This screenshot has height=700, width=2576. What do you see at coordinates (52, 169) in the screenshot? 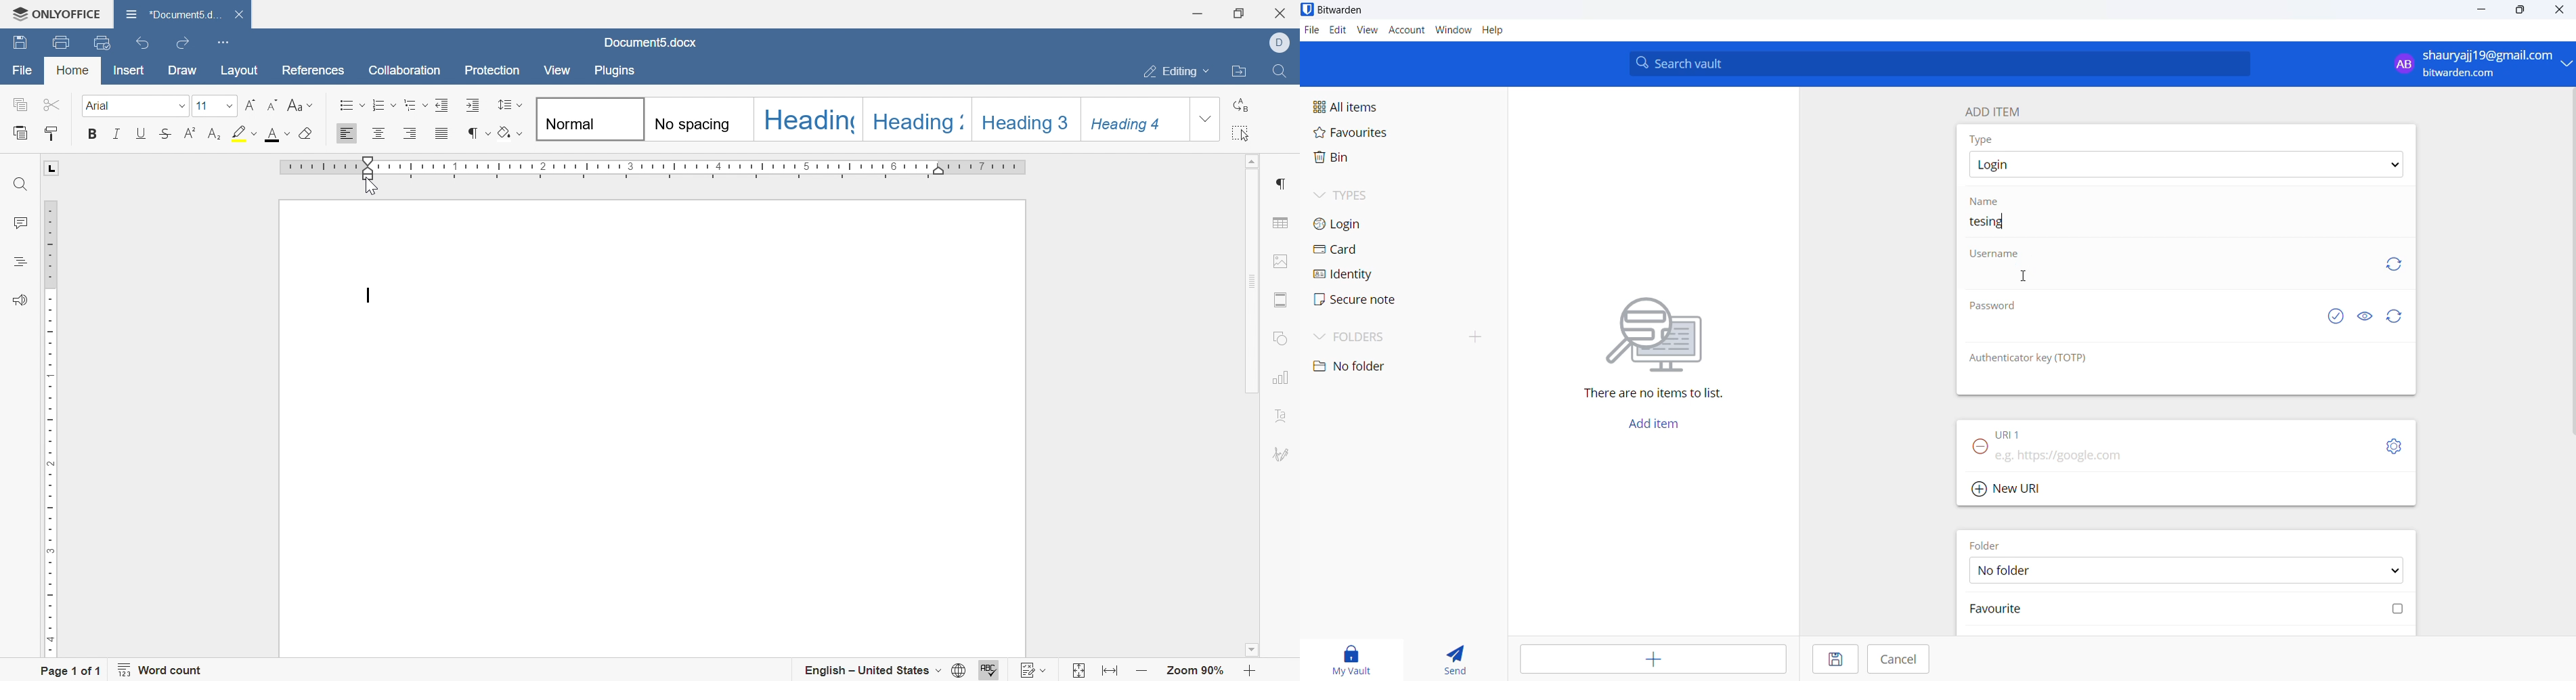
I see `L` at bounding box center [52, 169].